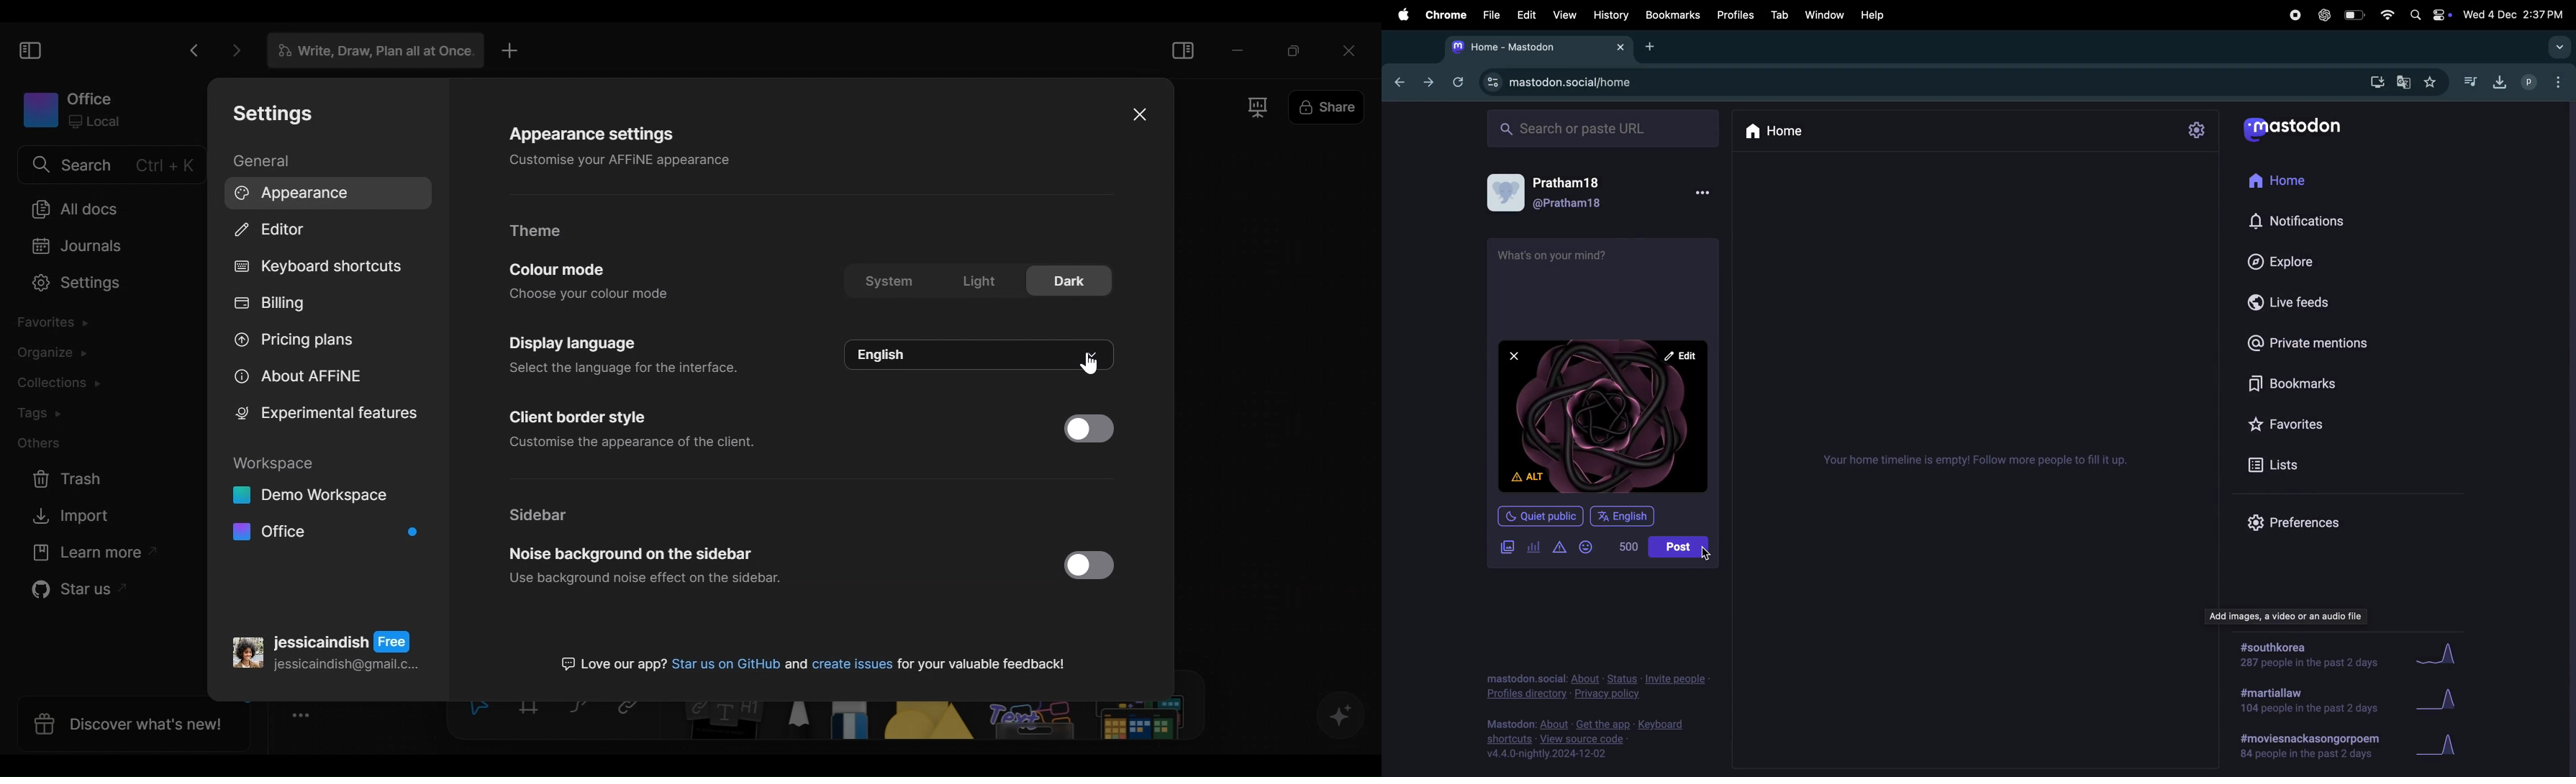 This screenshot has height=784, width=2576. What do you see at coordinates (2442, 746) in the screenshot?
I see `Graph` at bounding box center [2442, 746].